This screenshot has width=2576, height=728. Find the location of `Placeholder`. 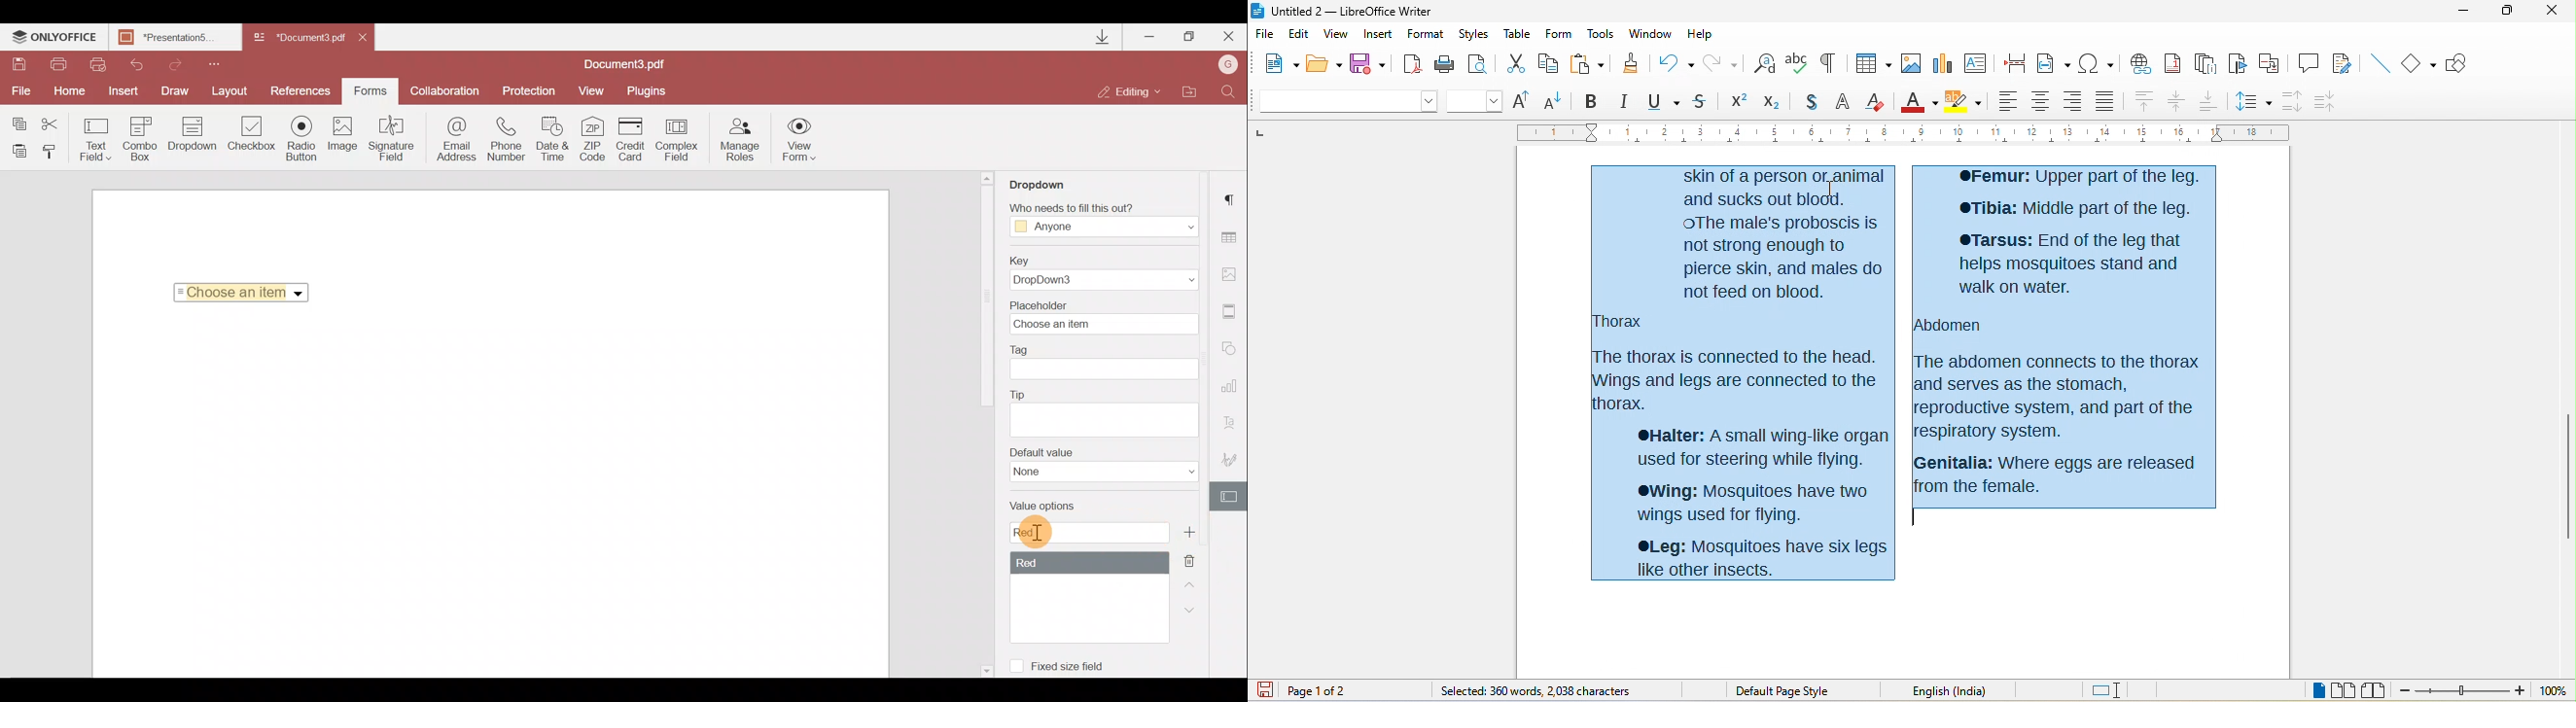

Placeholder is located at coordinates (1101, 317).